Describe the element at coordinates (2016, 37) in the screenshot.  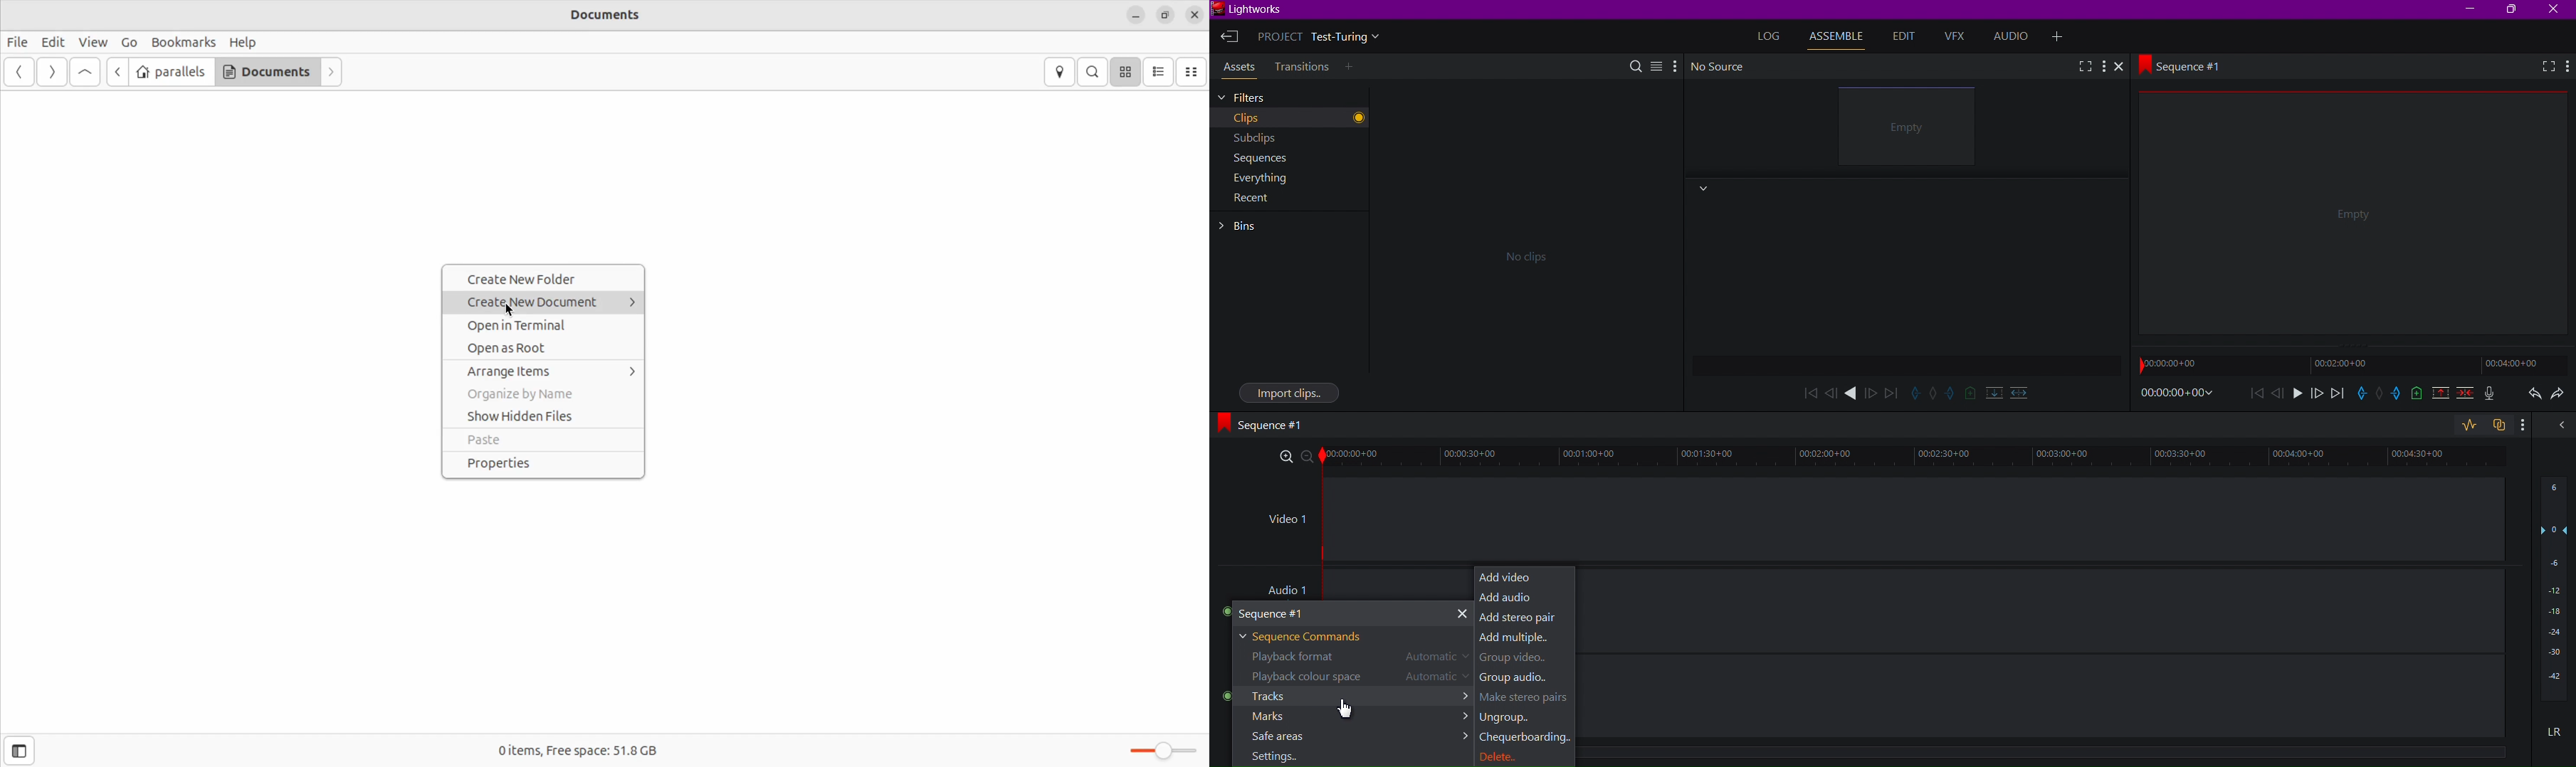
I see `Audio` at that location.